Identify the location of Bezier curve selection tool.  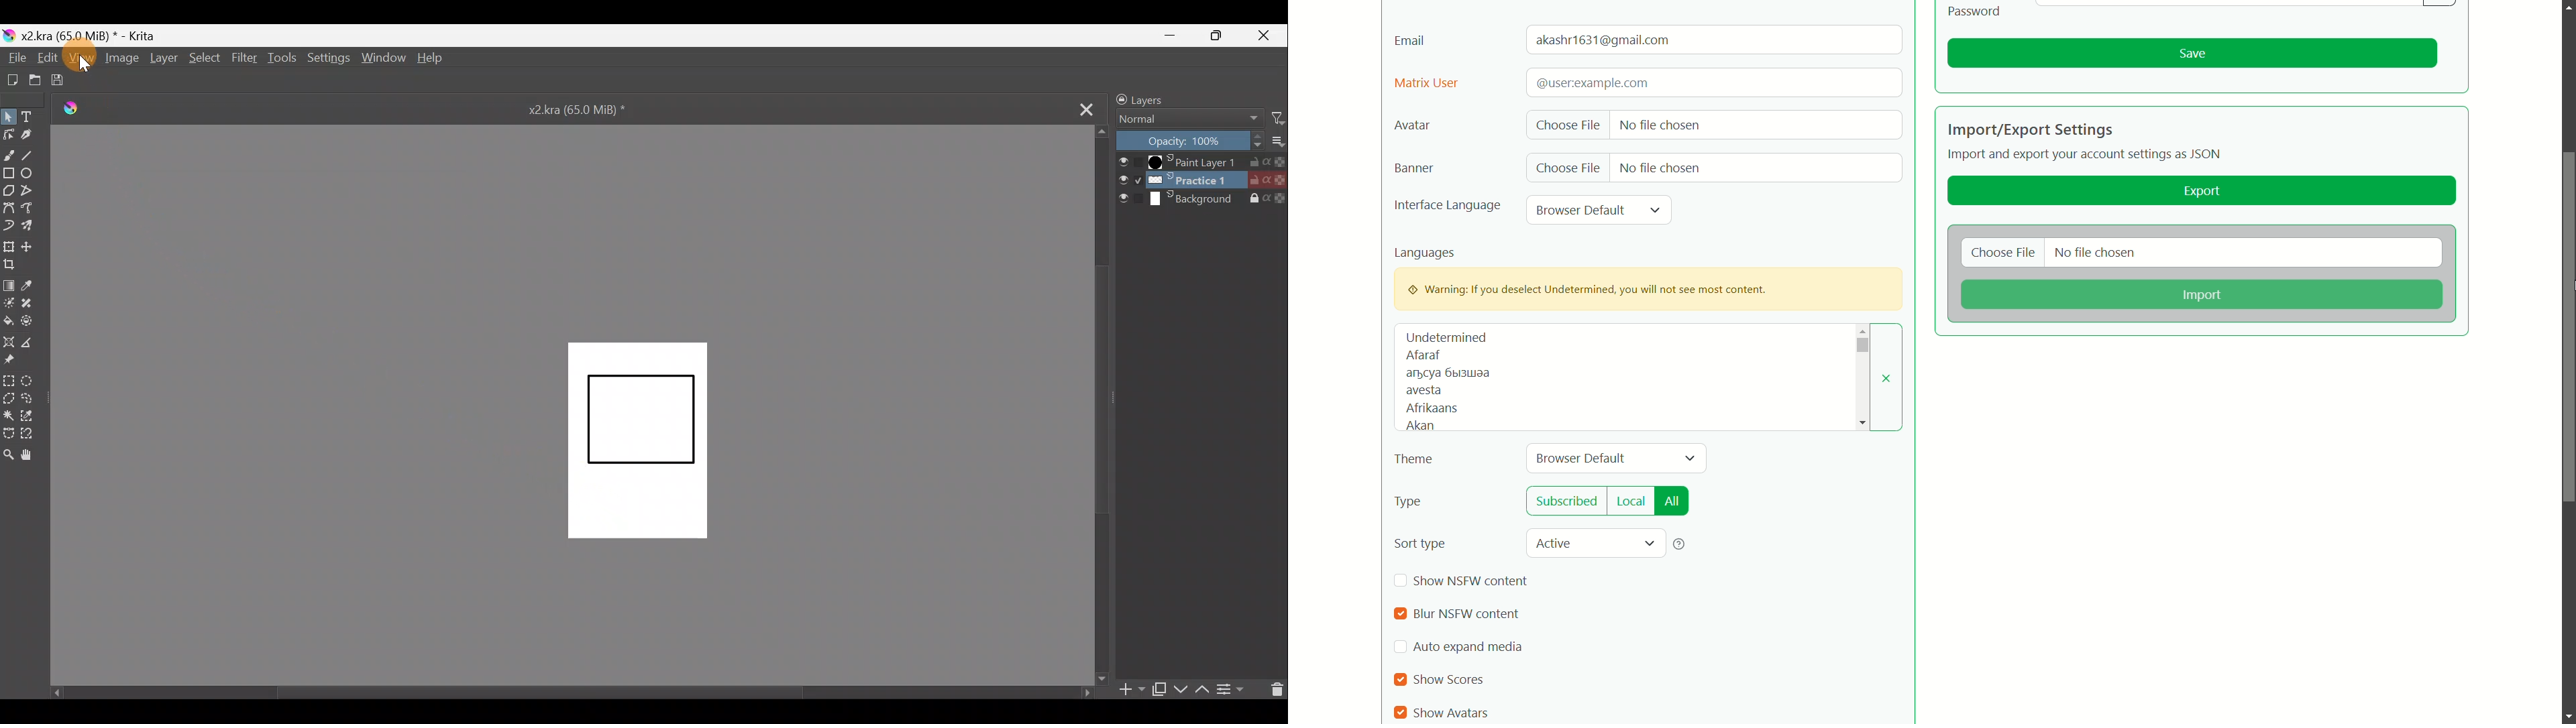
(11, 434).